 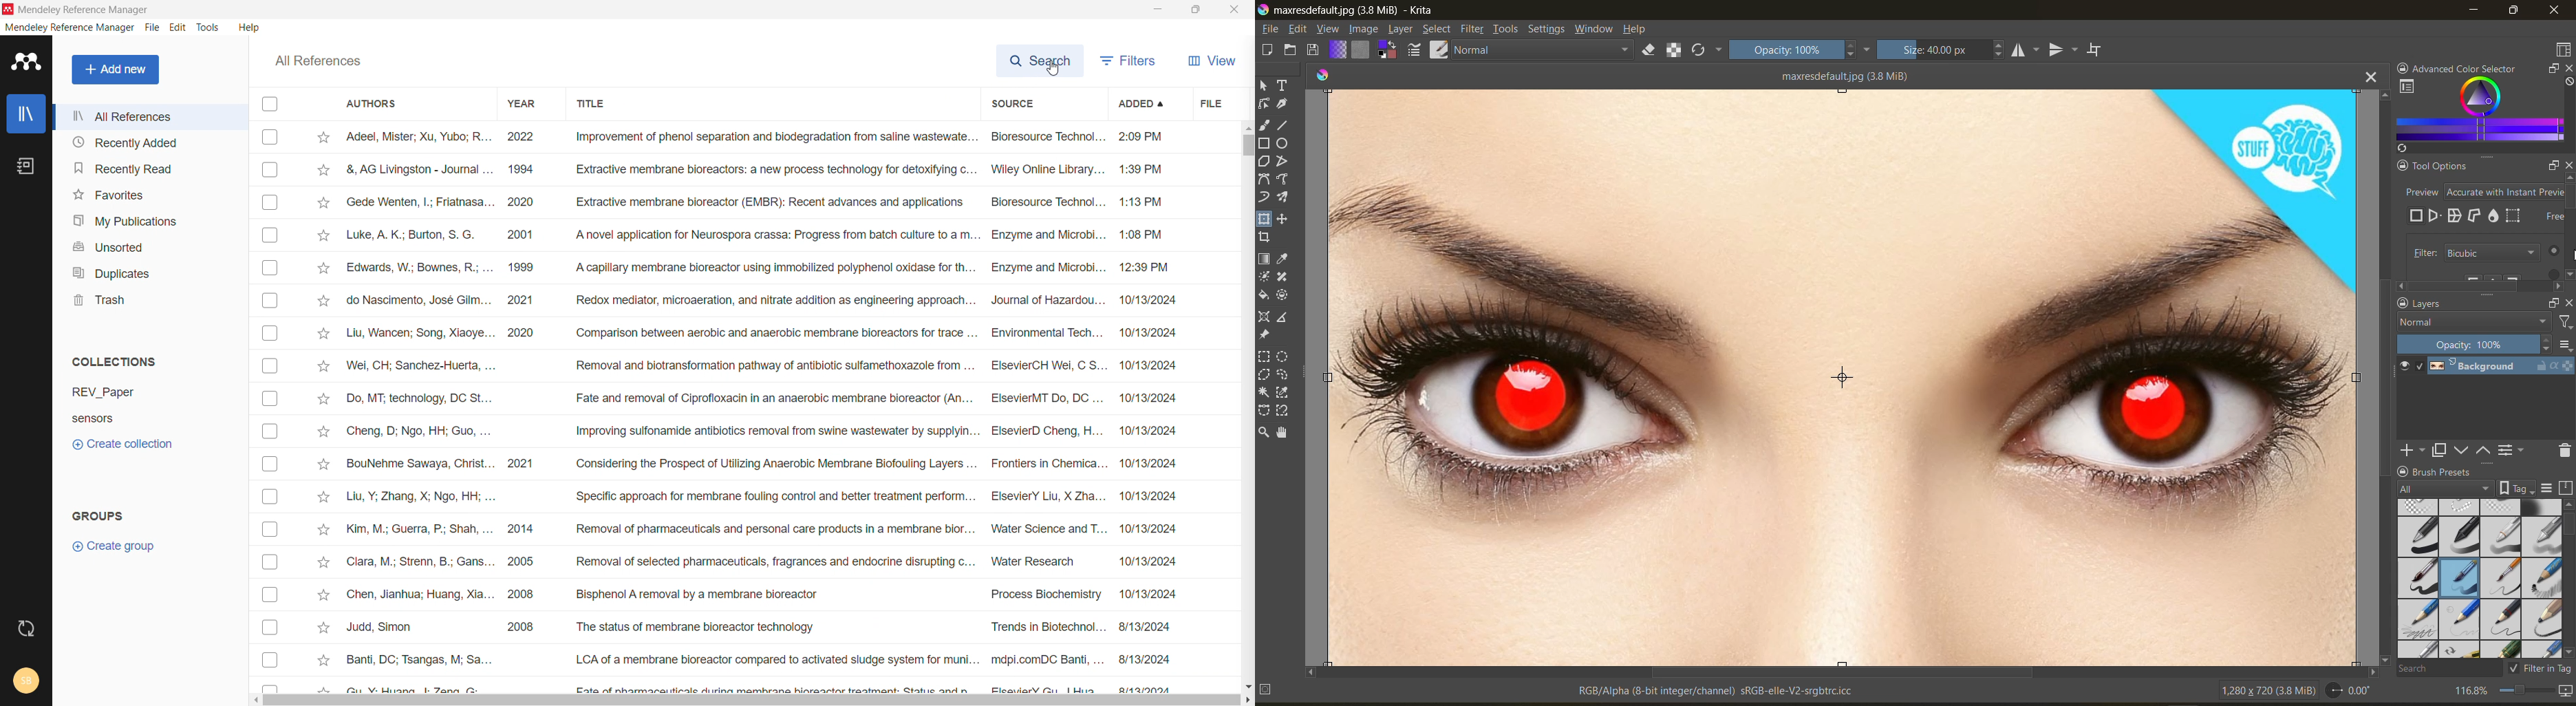 What do you see at coordinates (2478, 114) in the screenshot?
I see `advanced color selector` at bounding box center [2478, 114].